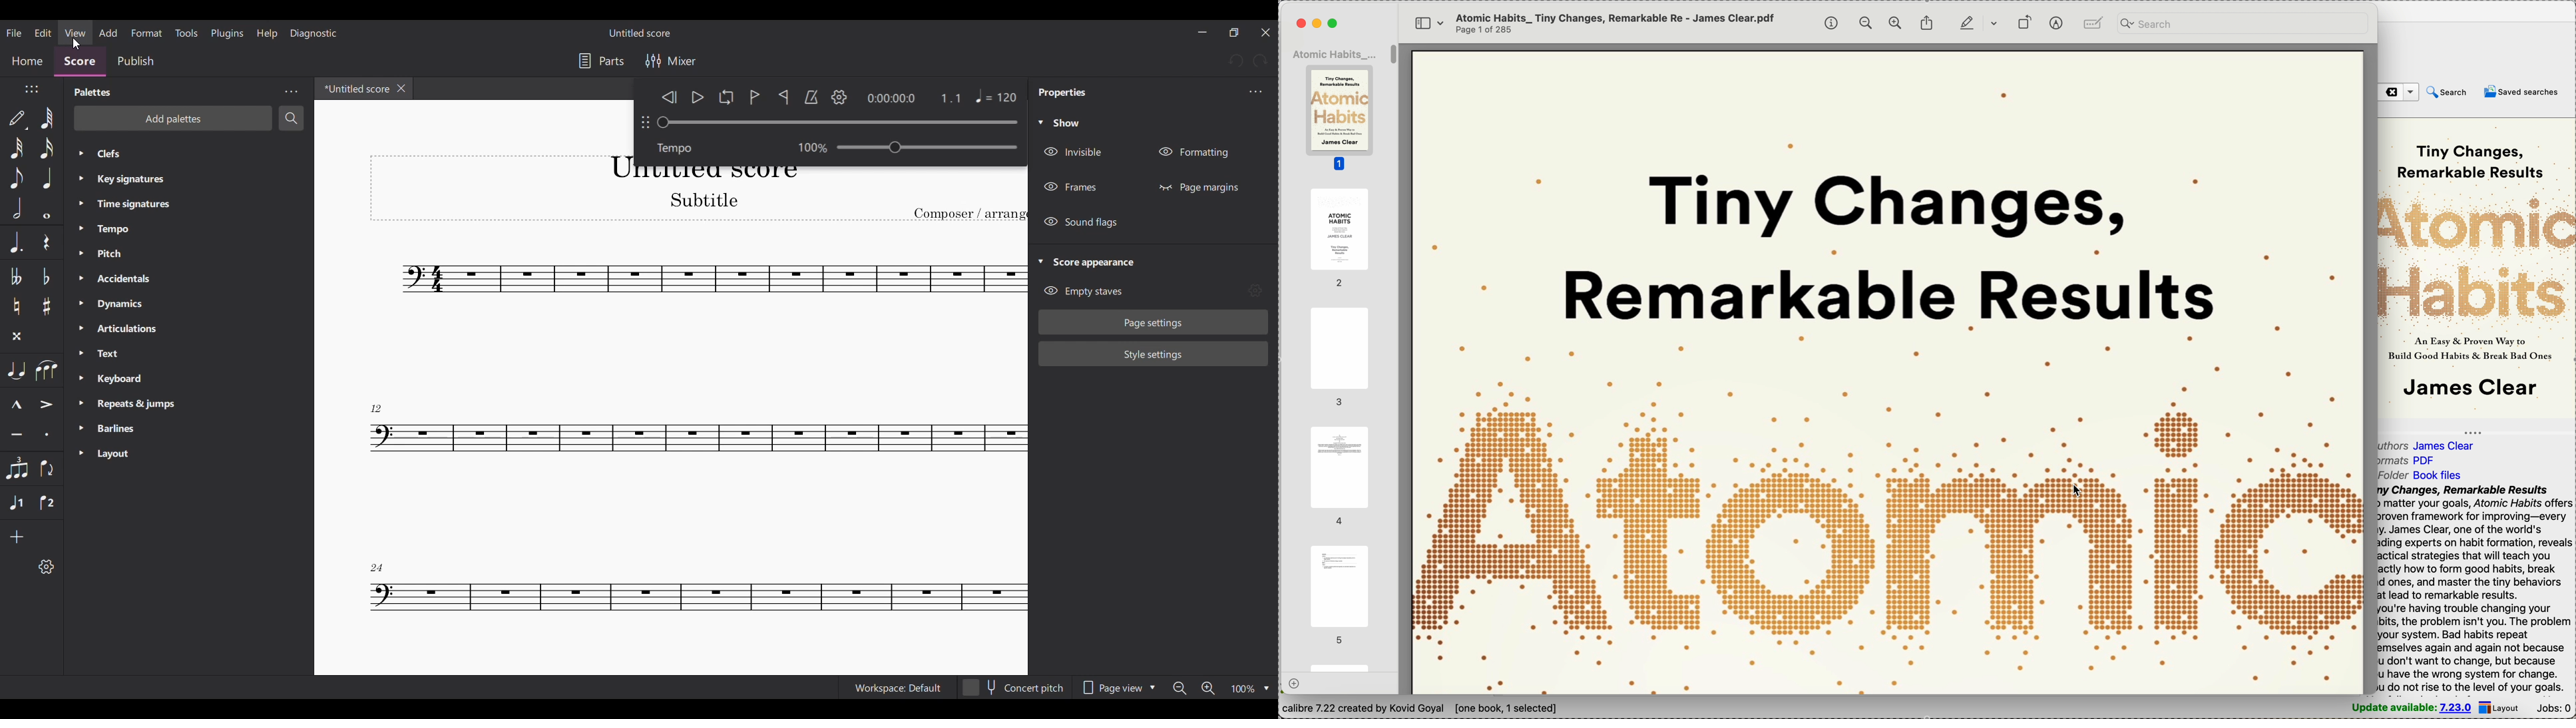 Image resolution: width=2576 pixels, height=728 pixels. Describe the element at coordinates (1975, 22) in the screenshot. I see `draw` at that location.